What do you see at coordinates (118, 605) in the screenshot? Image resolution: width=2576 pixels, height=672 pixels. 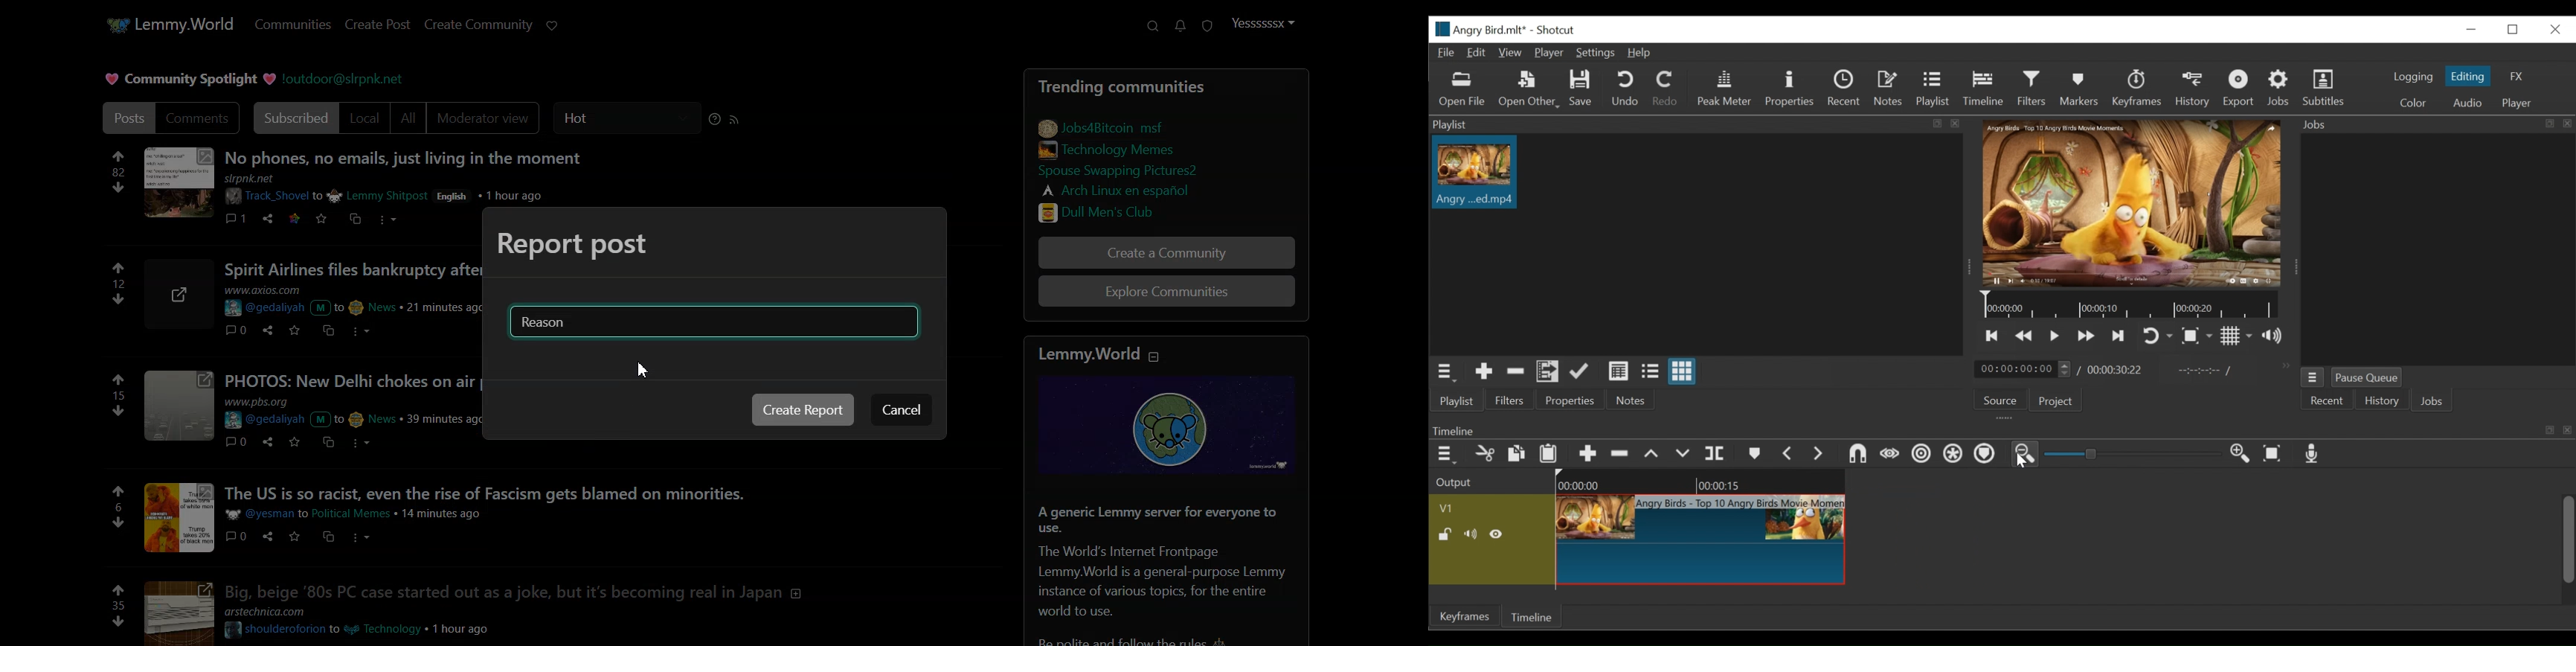 I see `numbers` at bounding box center [118, 605].